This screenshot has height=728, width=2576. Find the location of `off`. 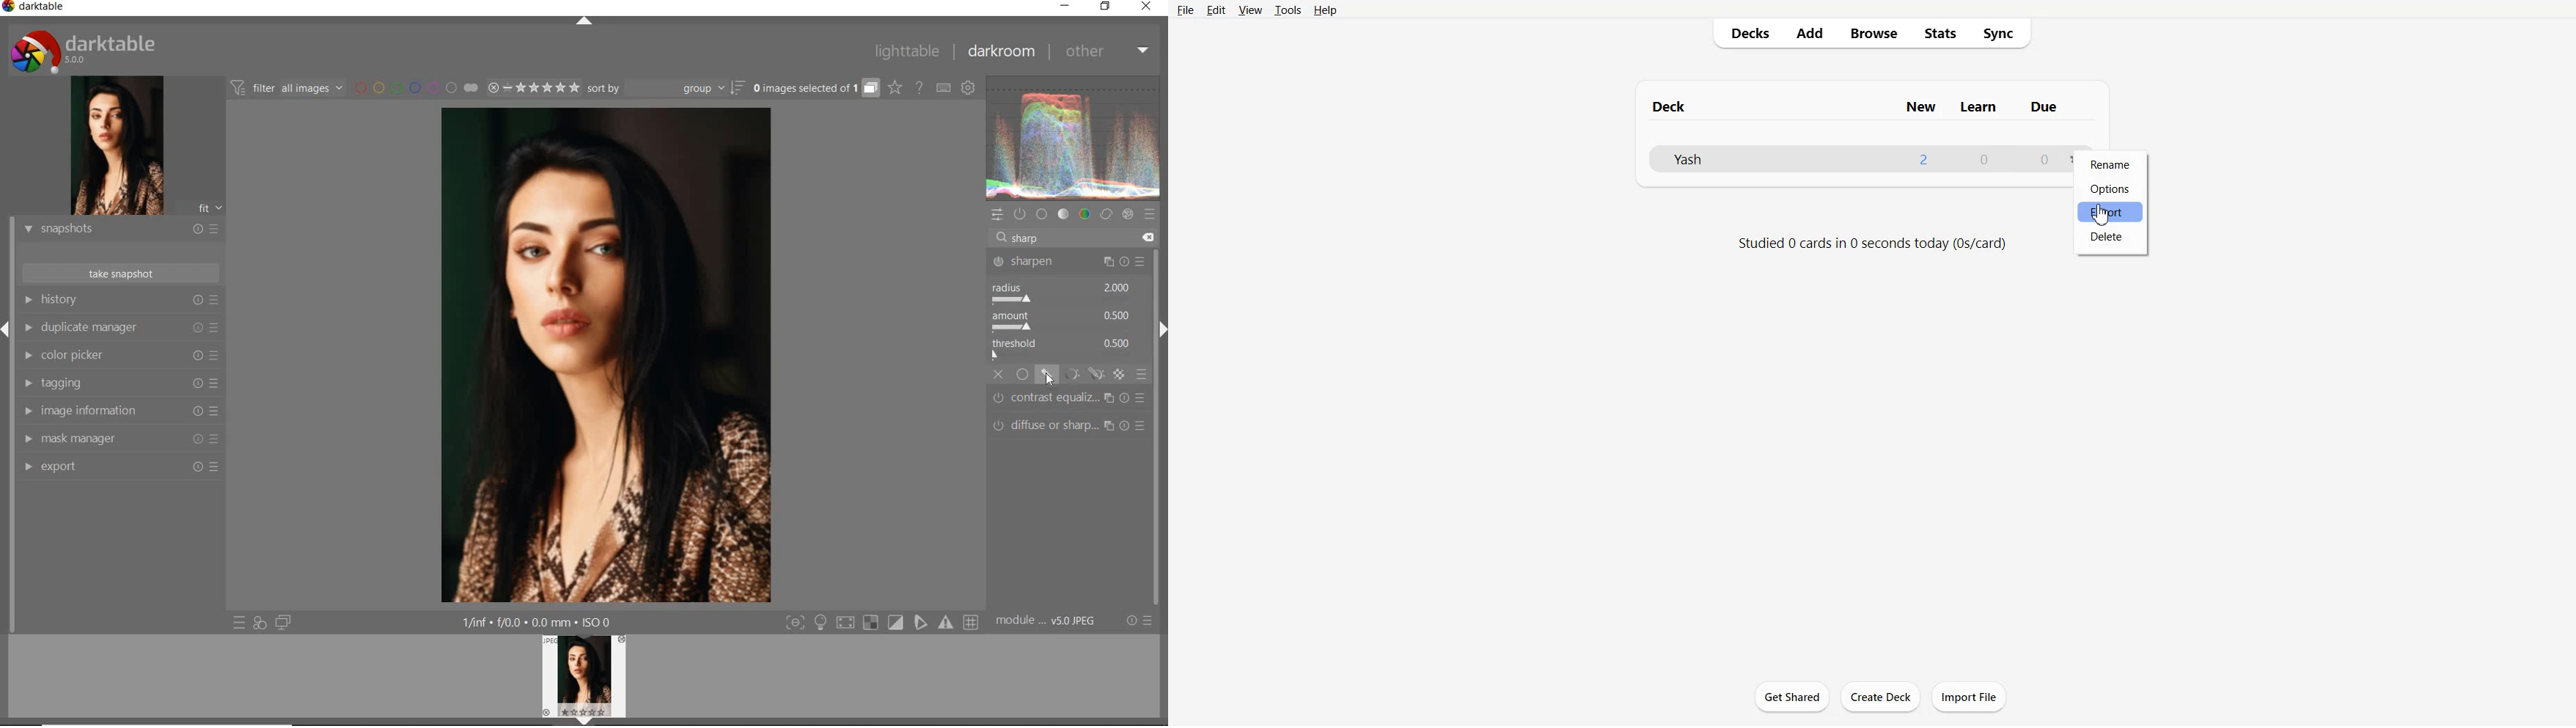

off is located at coordinates (1000, 375).